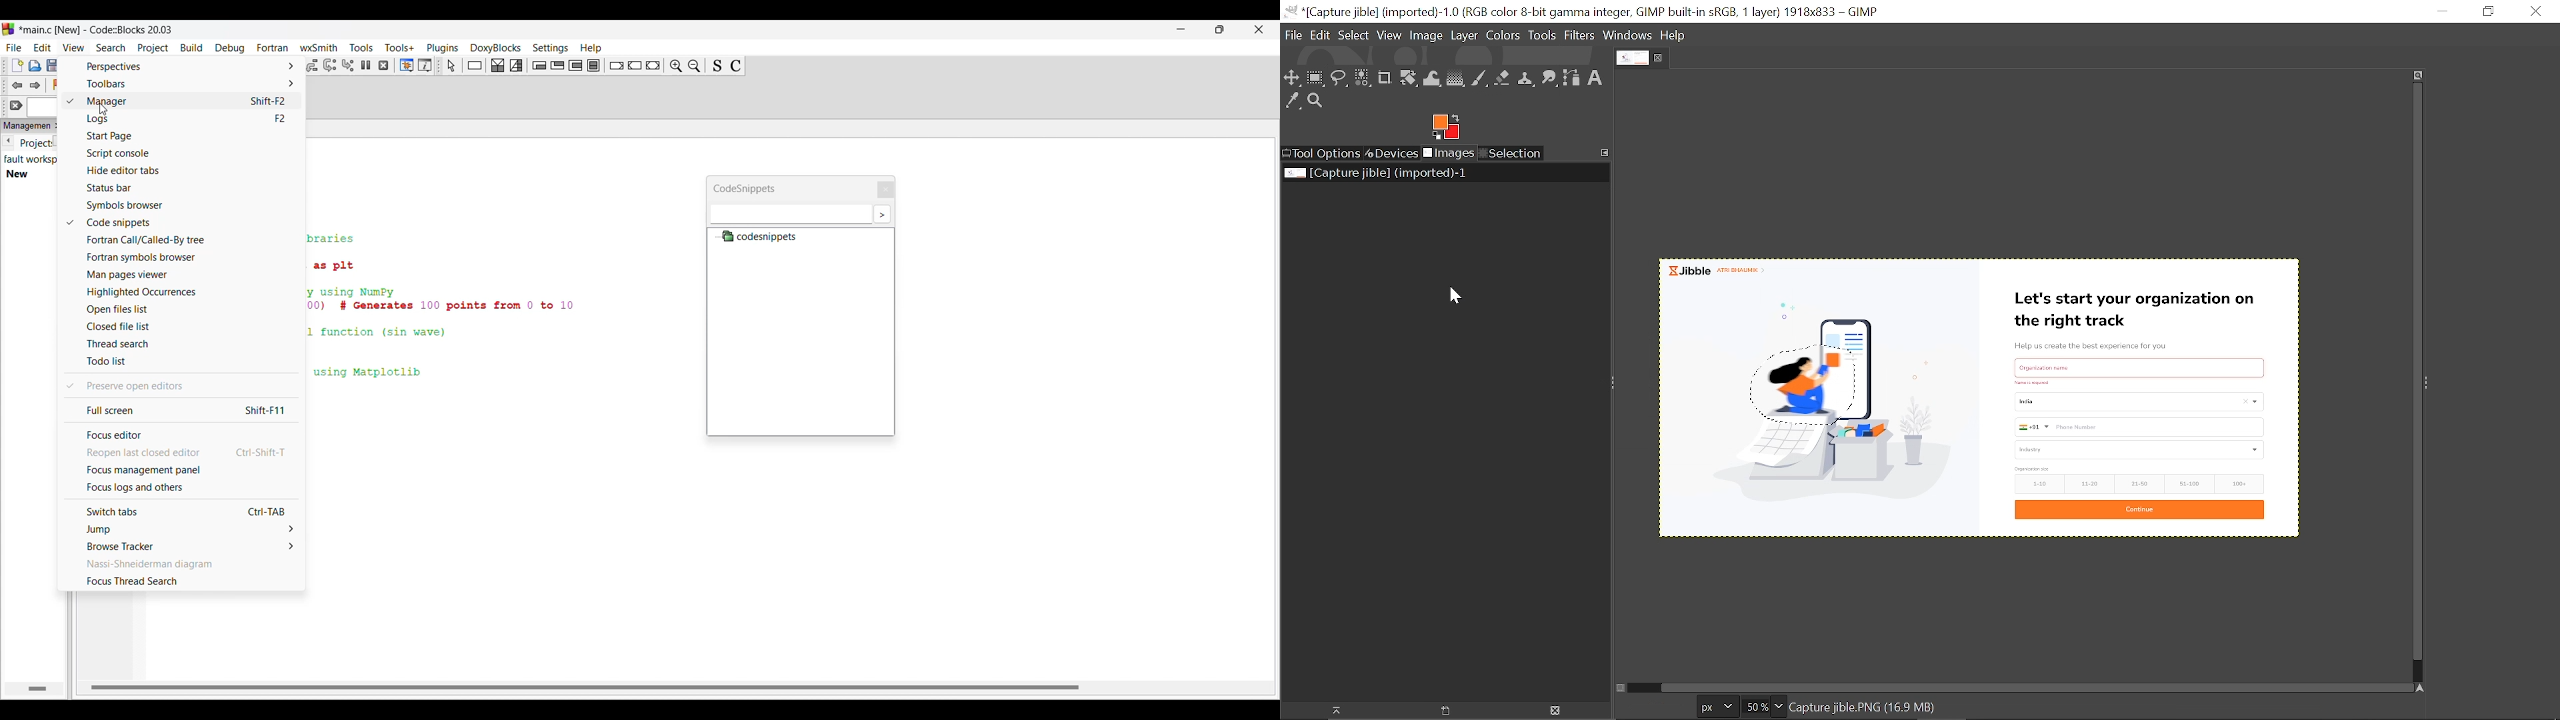 The height and width of the screenshot is (728, 2576). I want to click on Break instruction, so click(616, 66).